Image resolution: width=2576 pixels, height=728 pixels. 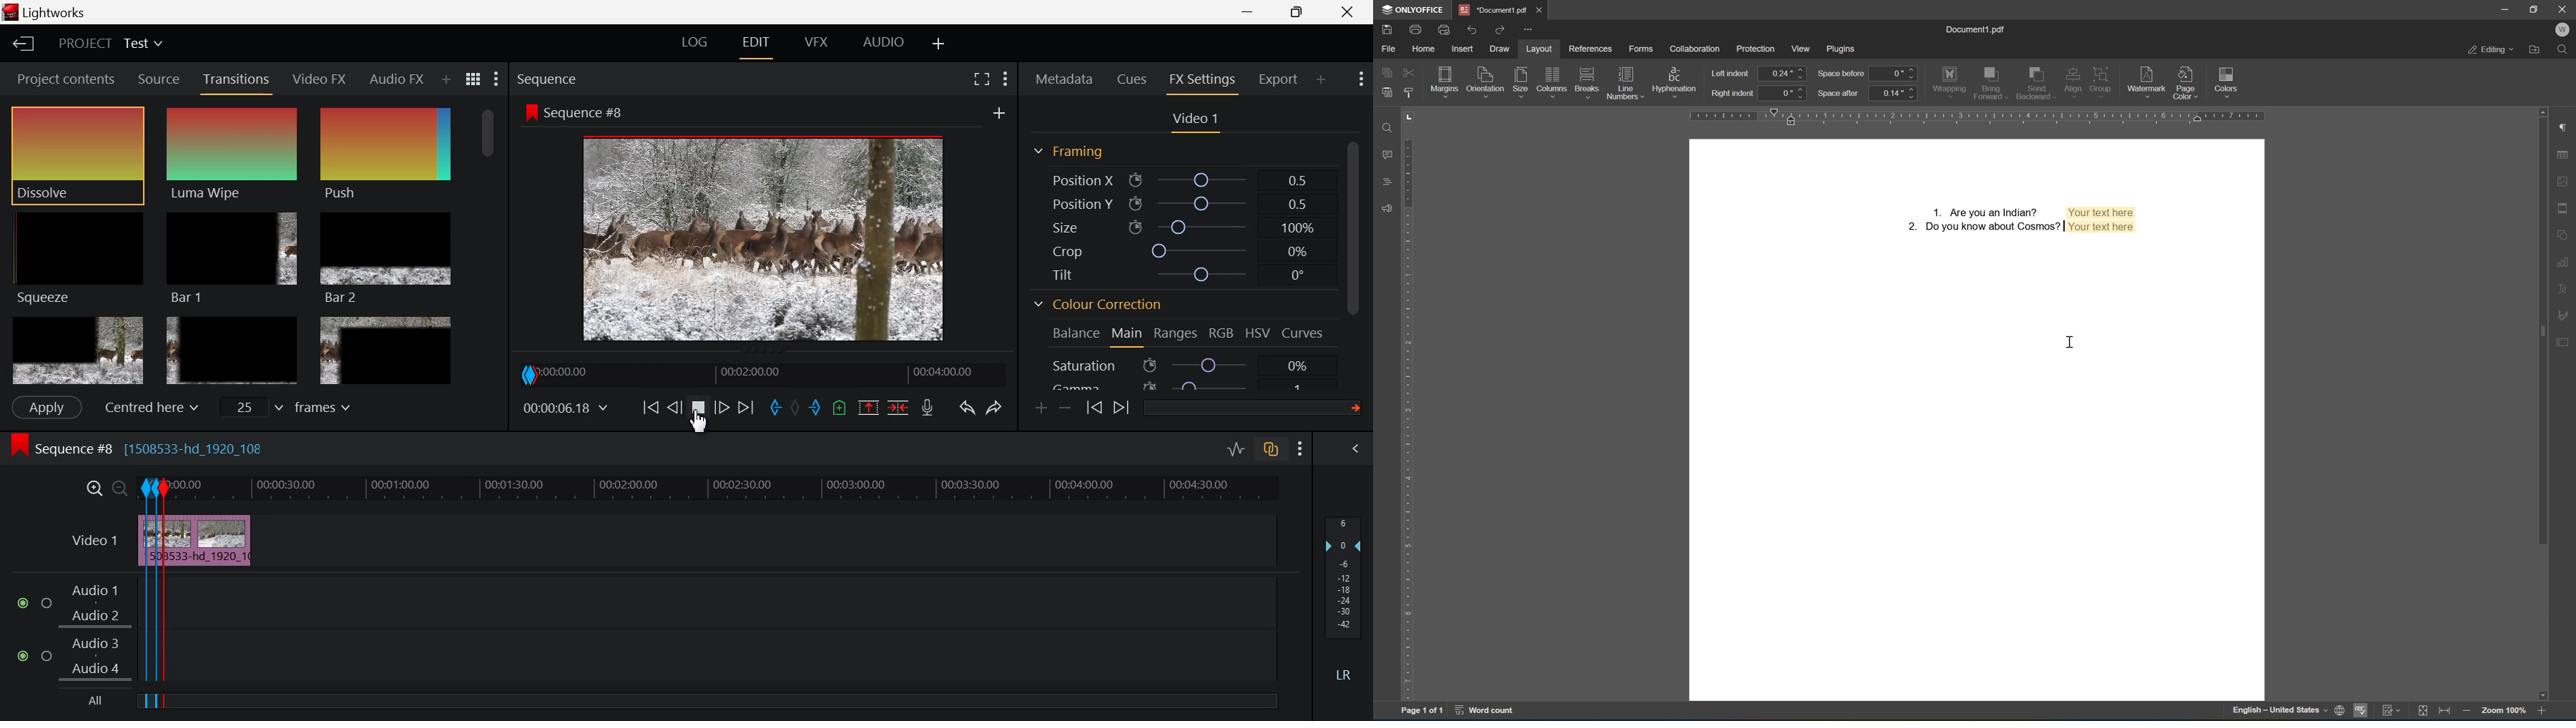 What do you see at coordinates (940, 43) in the screenshot?
I see `Add Layout` at bounding box center [940, 43].